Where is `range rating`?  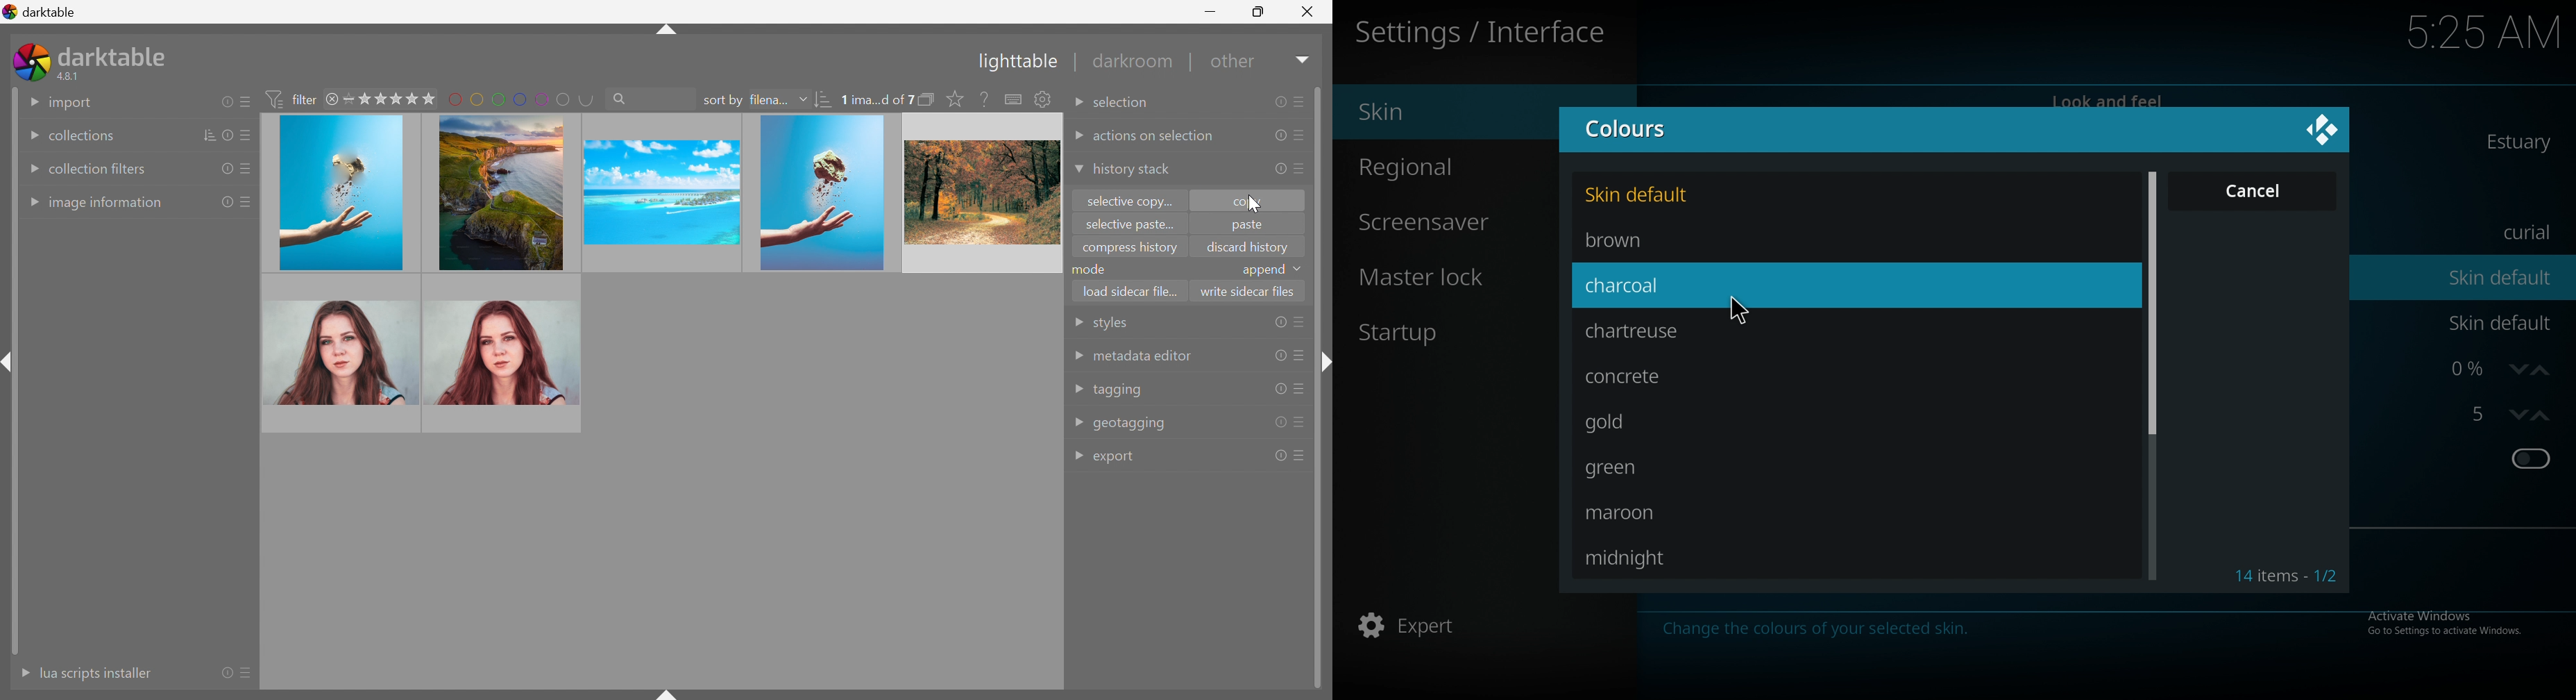 range rating is located at coordinates (391, 99).